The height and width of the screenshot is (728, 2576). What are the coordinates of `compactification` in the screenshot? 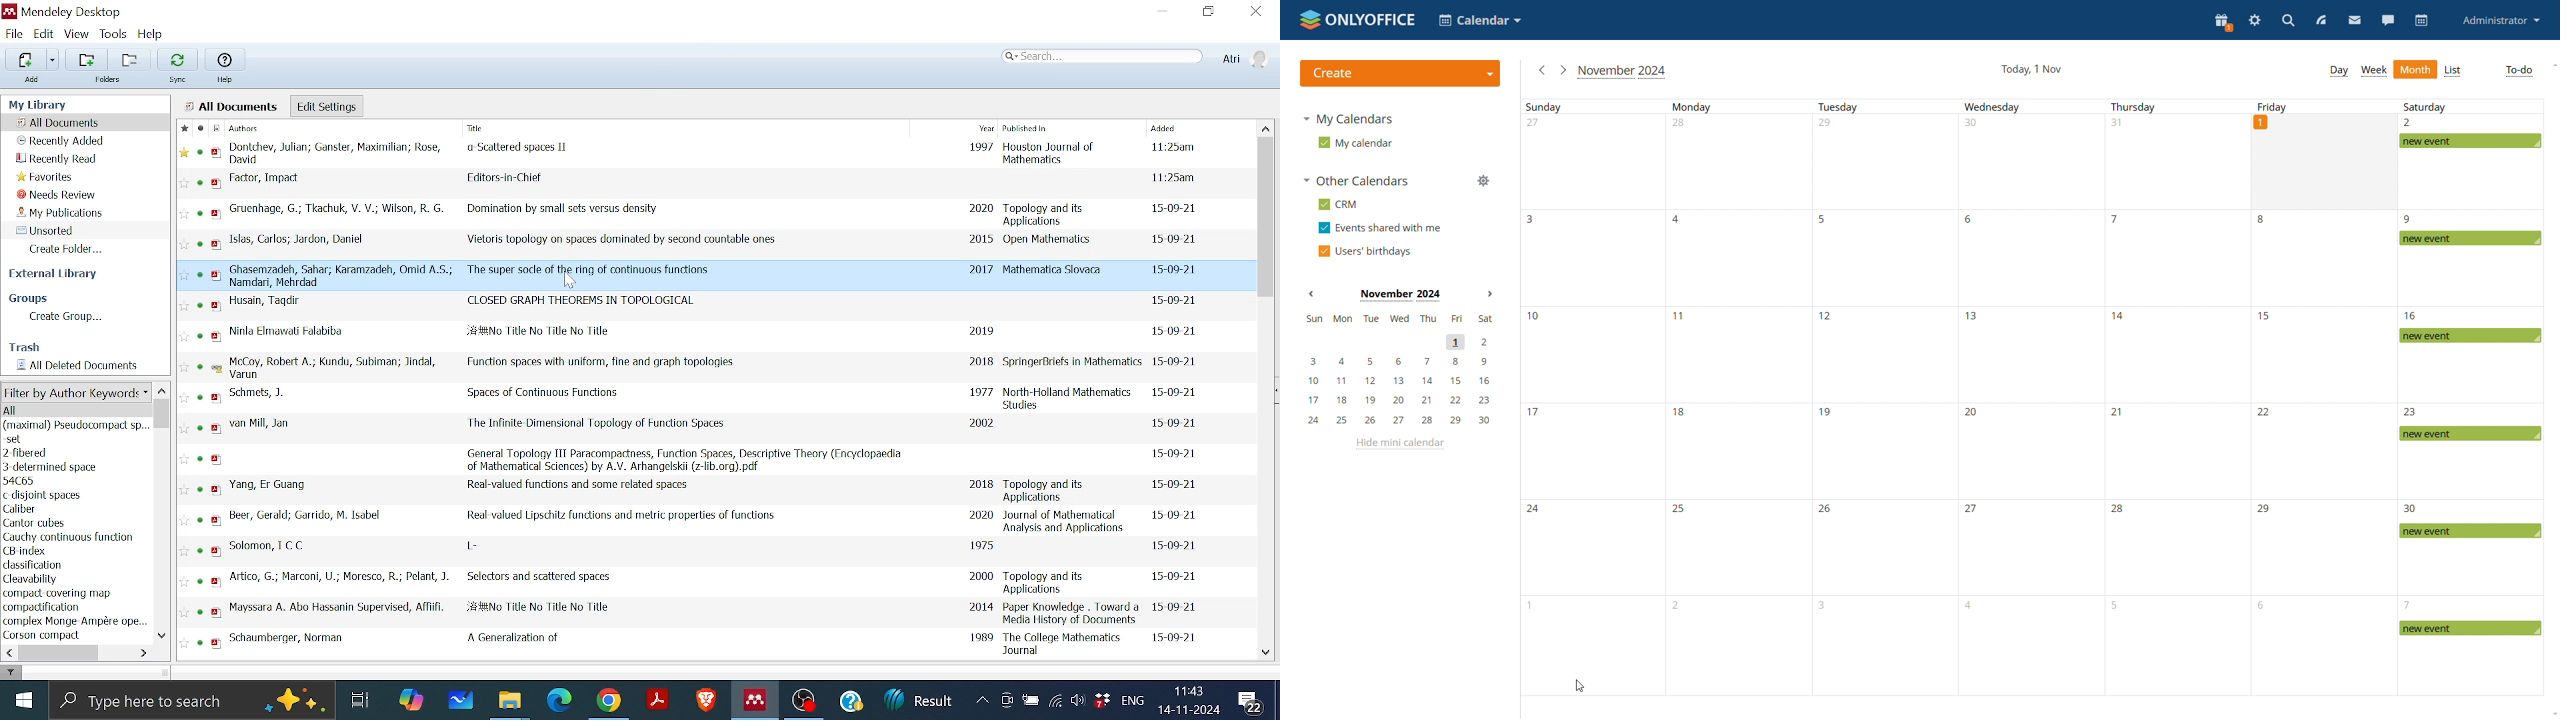 It's located at (58, 608).